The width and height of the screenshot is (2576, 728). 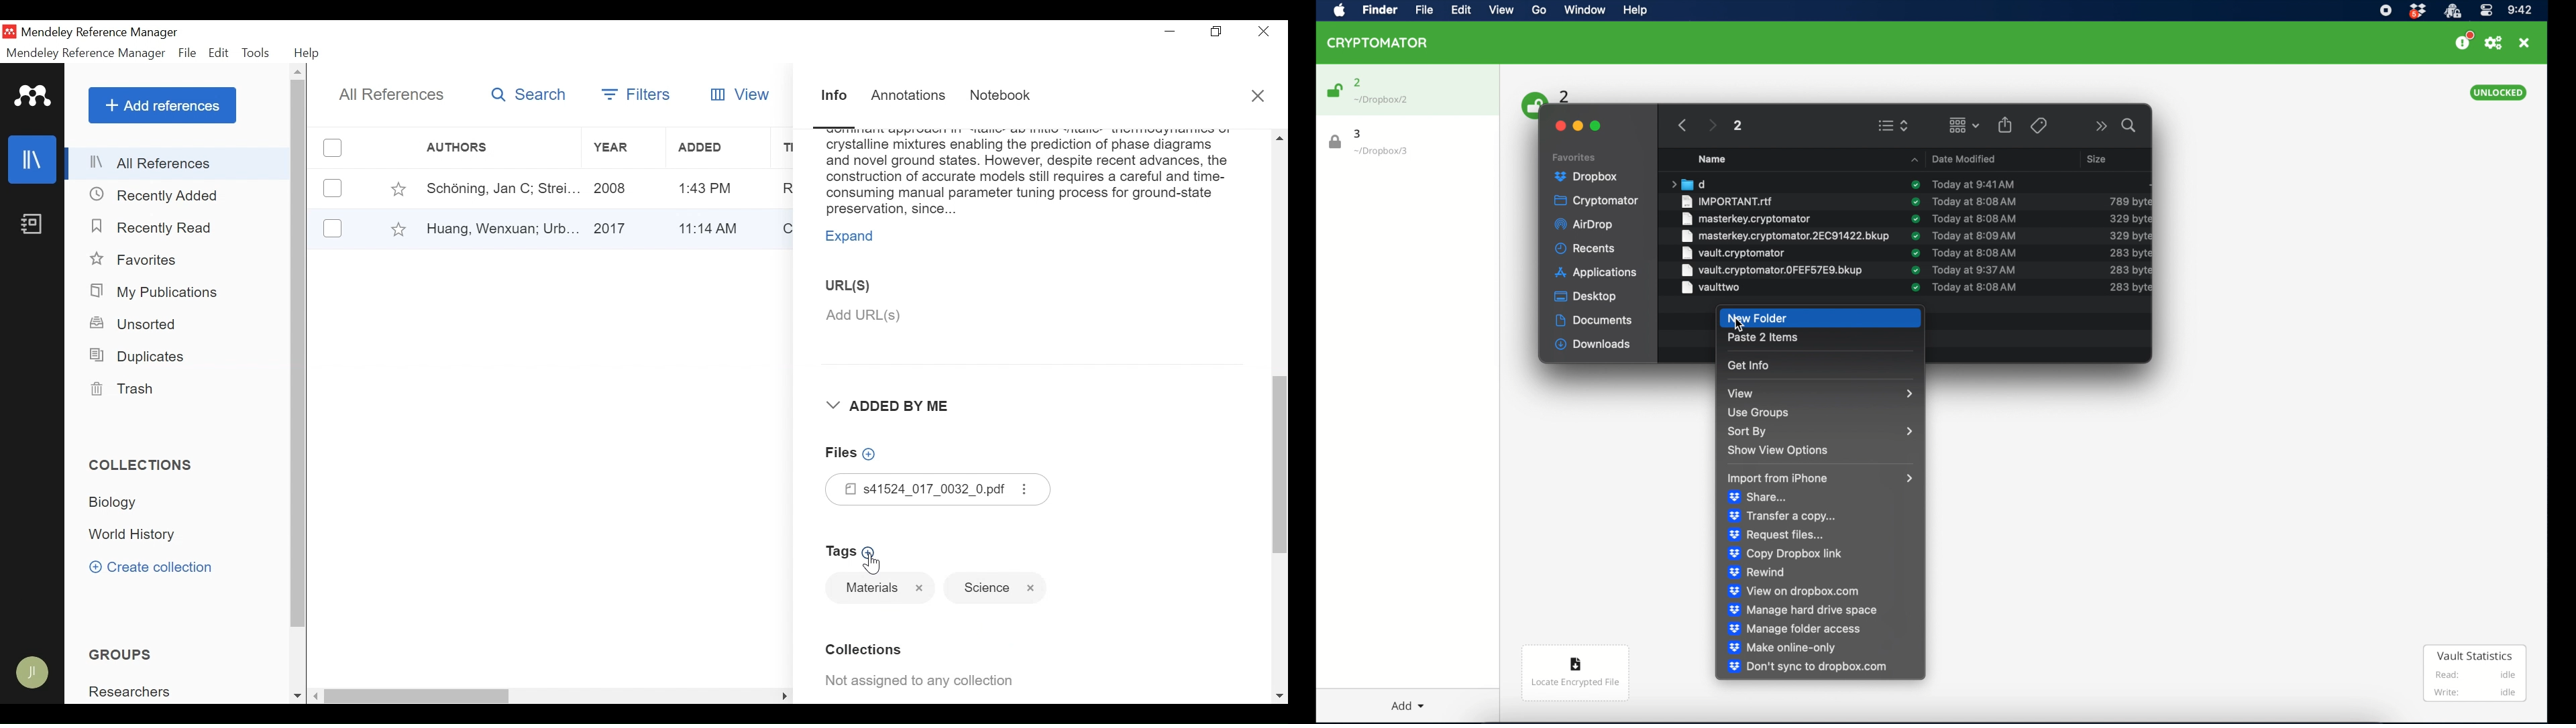 What do you see at coordinates (187, 54) in the screenshot?
I see `File` at bounding box center [187, 54].